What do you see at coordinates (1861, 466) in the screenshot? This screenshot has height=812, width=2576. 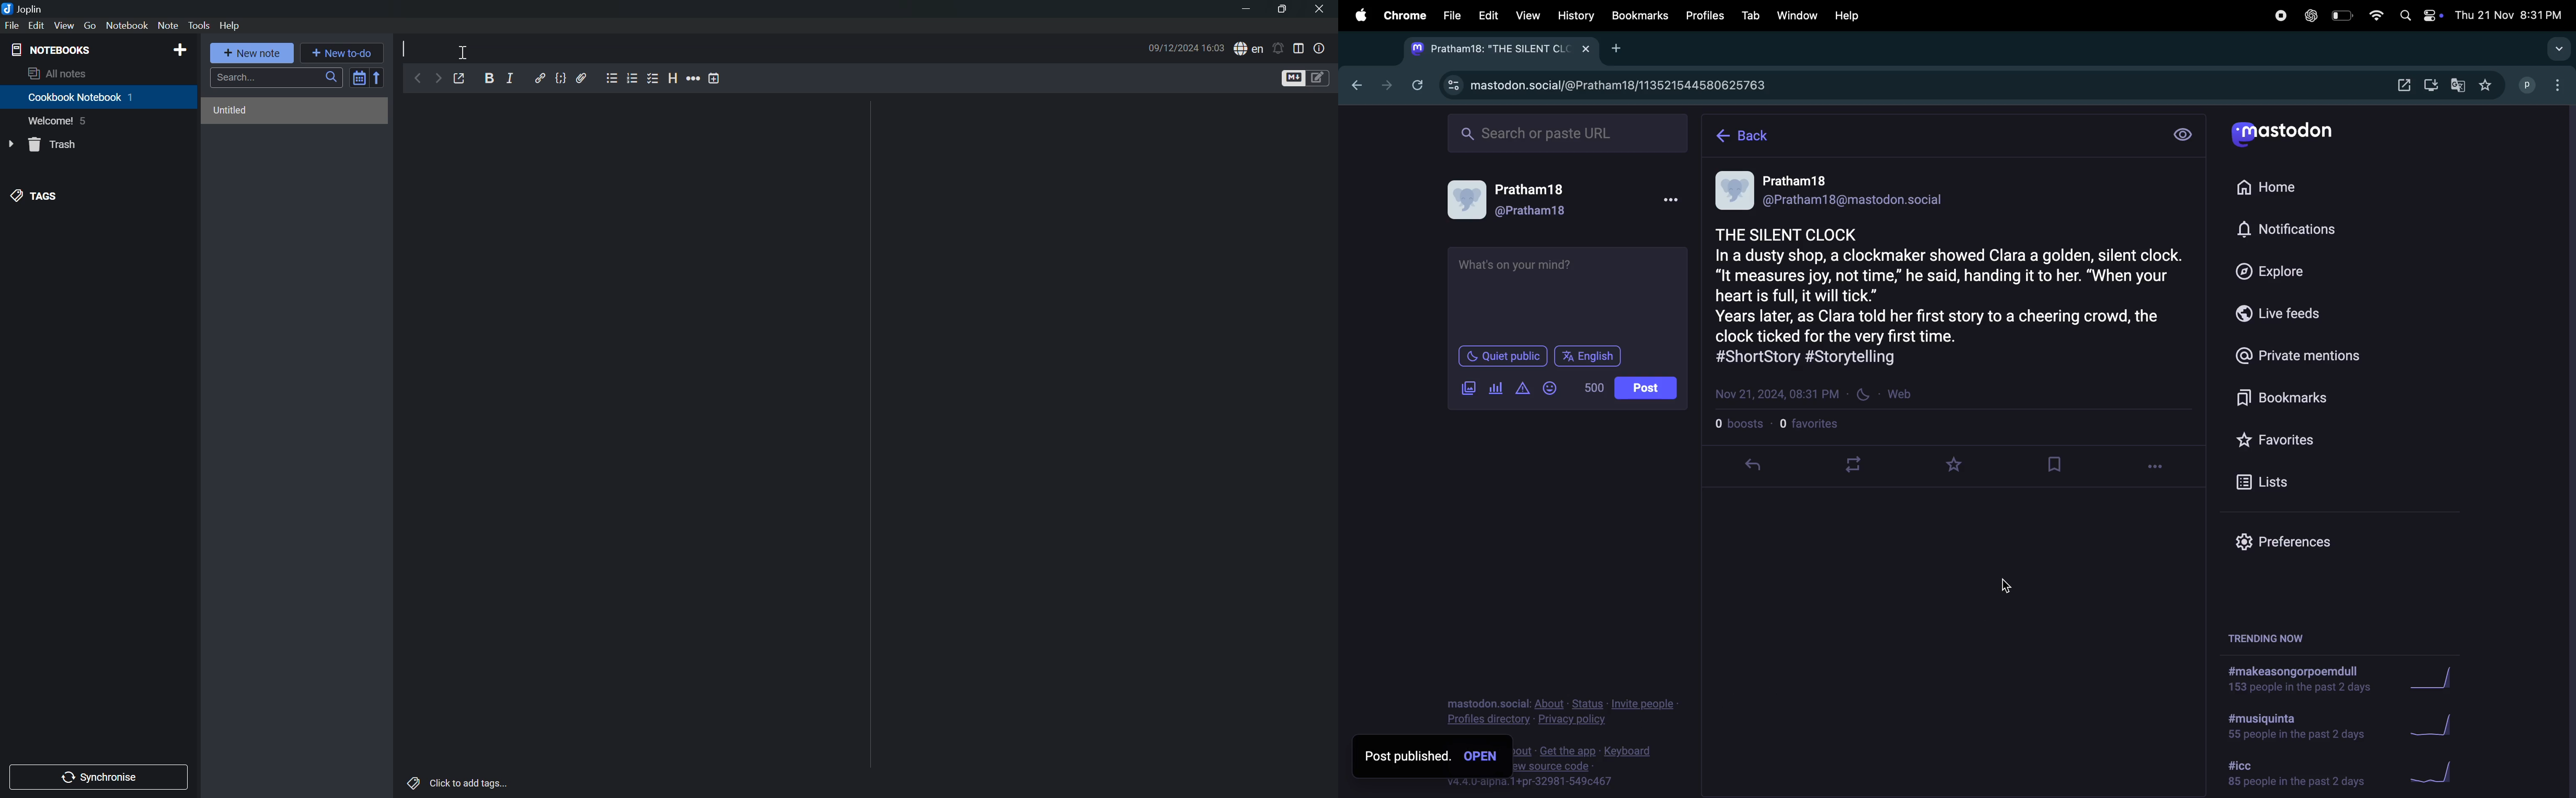 I see `loop` at bounding box center [1861, 466].